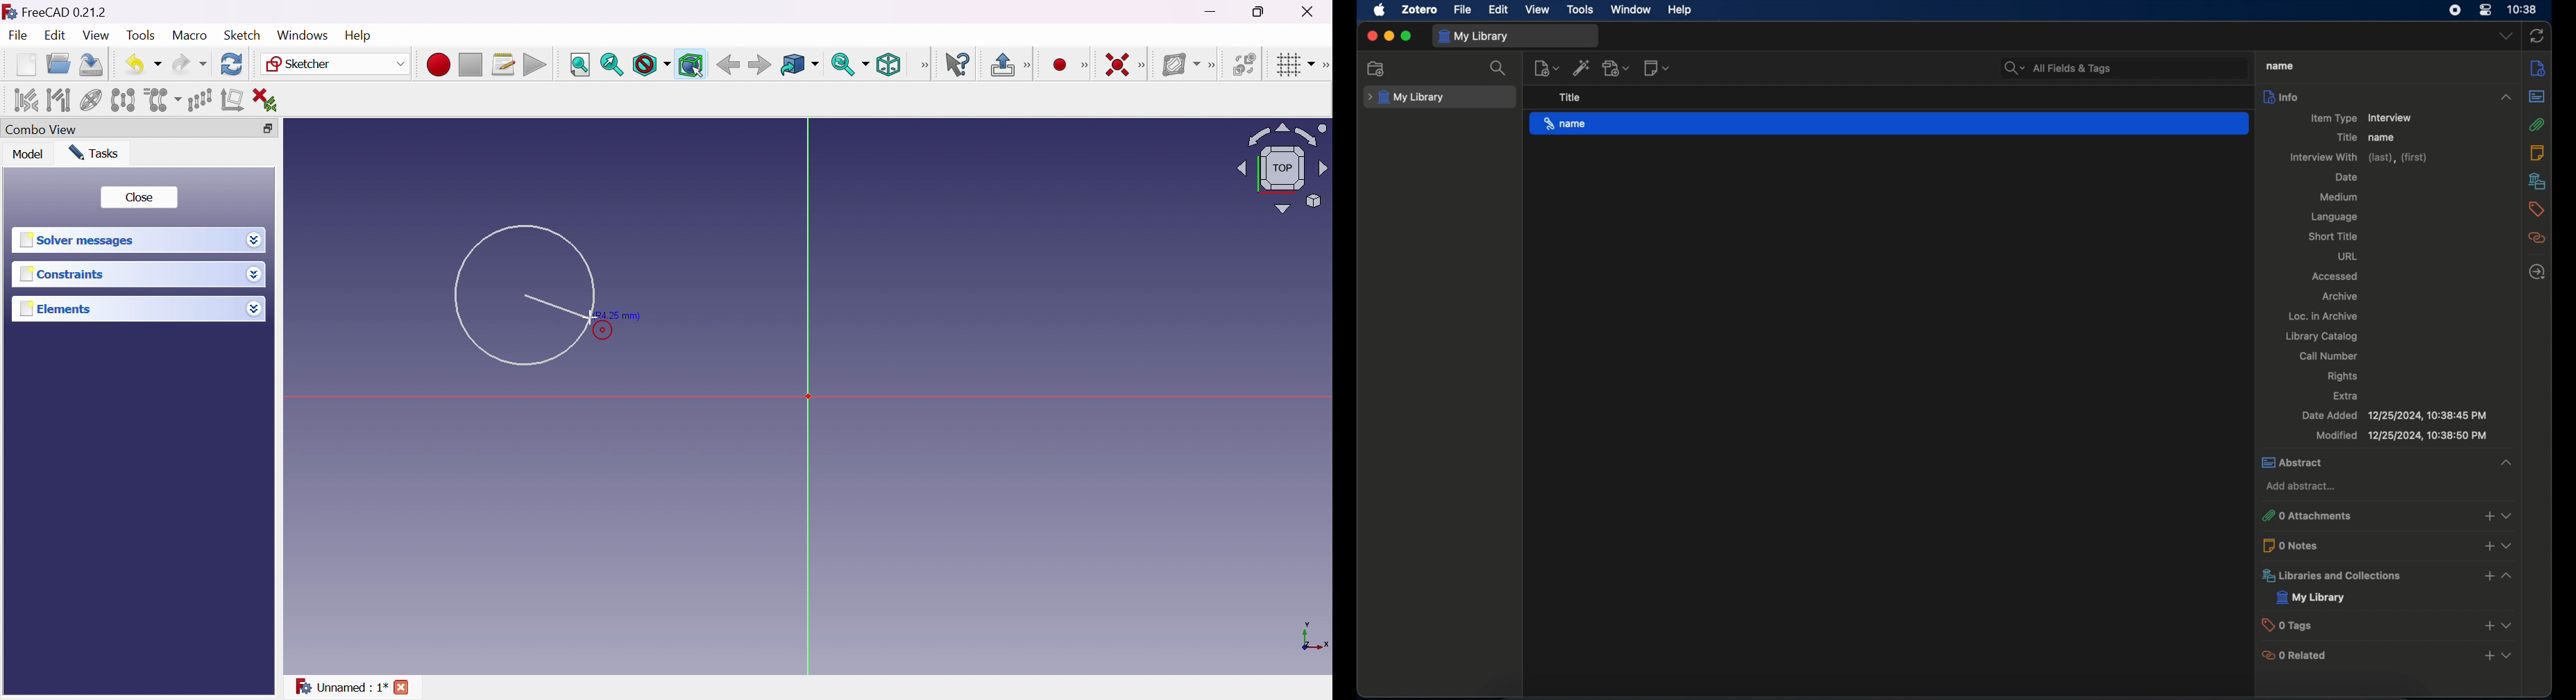 Image resolution: width=2576 pixels, height=700 pixels. Describe the element at coordinates (2490, 655) in the screenshot. I see `add` at that location.